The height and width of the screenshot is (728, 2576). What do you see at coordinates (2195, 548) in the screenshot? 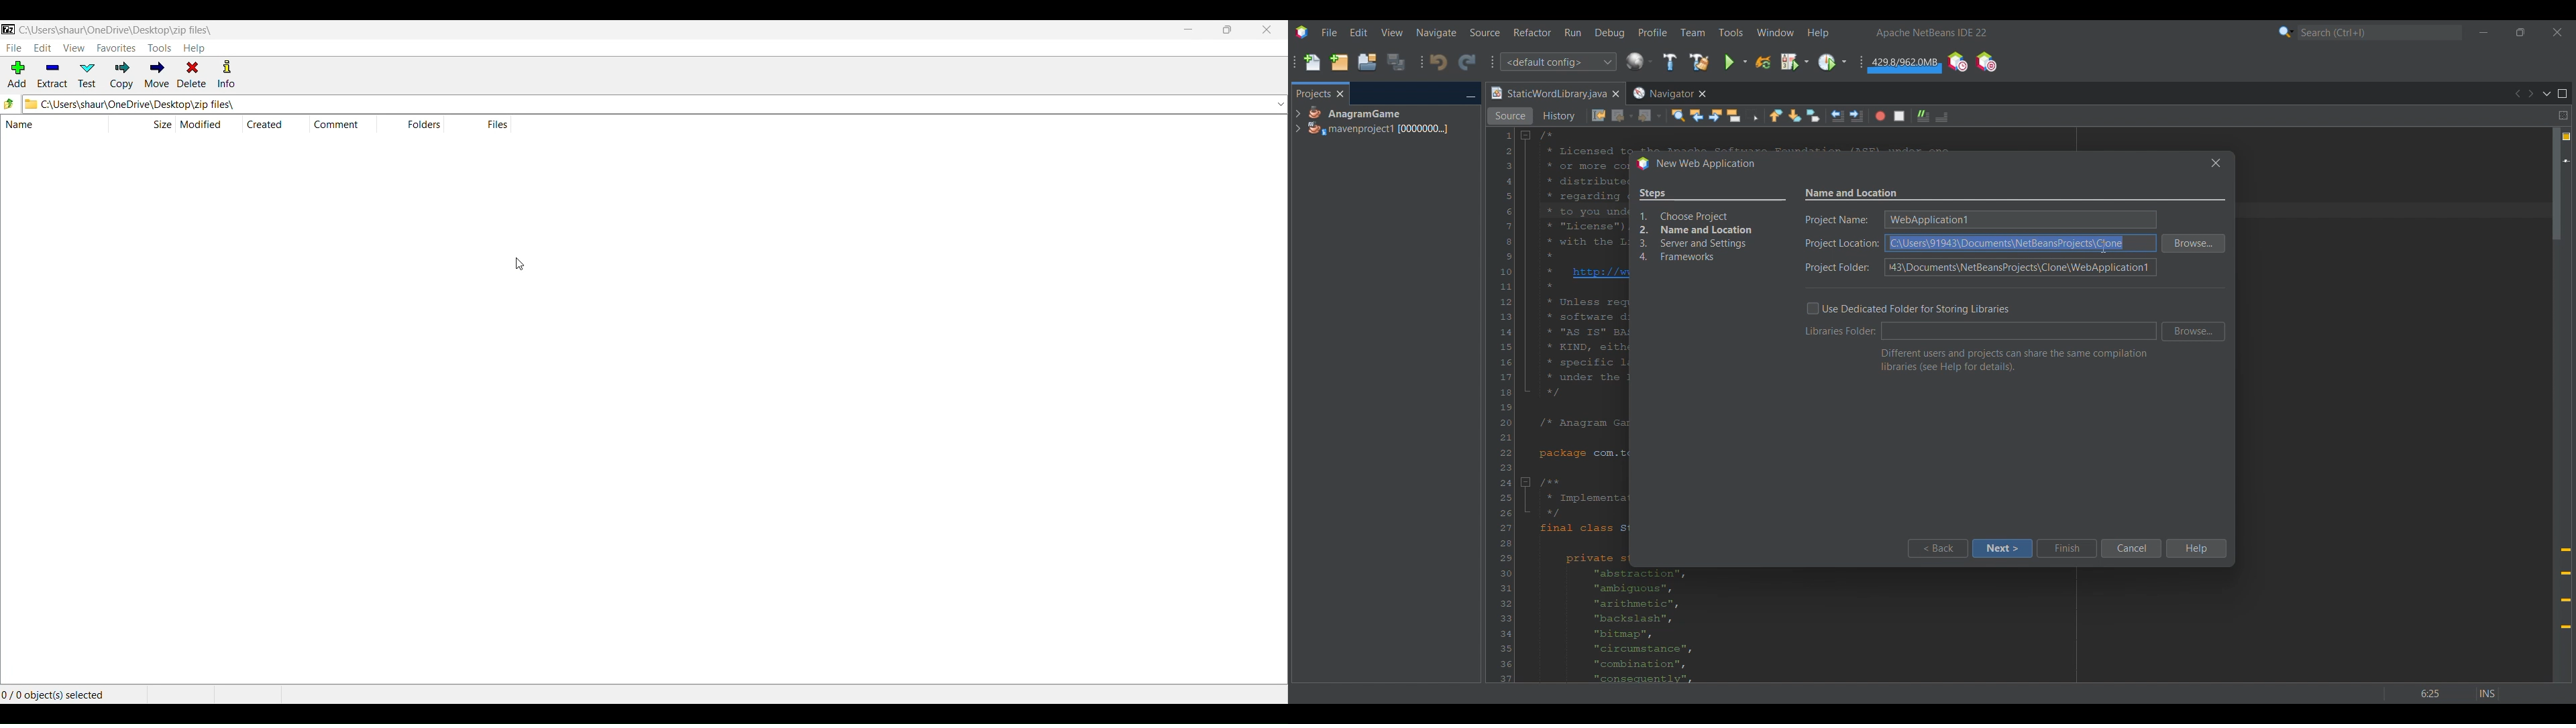
I see `Help` at bounding box center [2195, 548].